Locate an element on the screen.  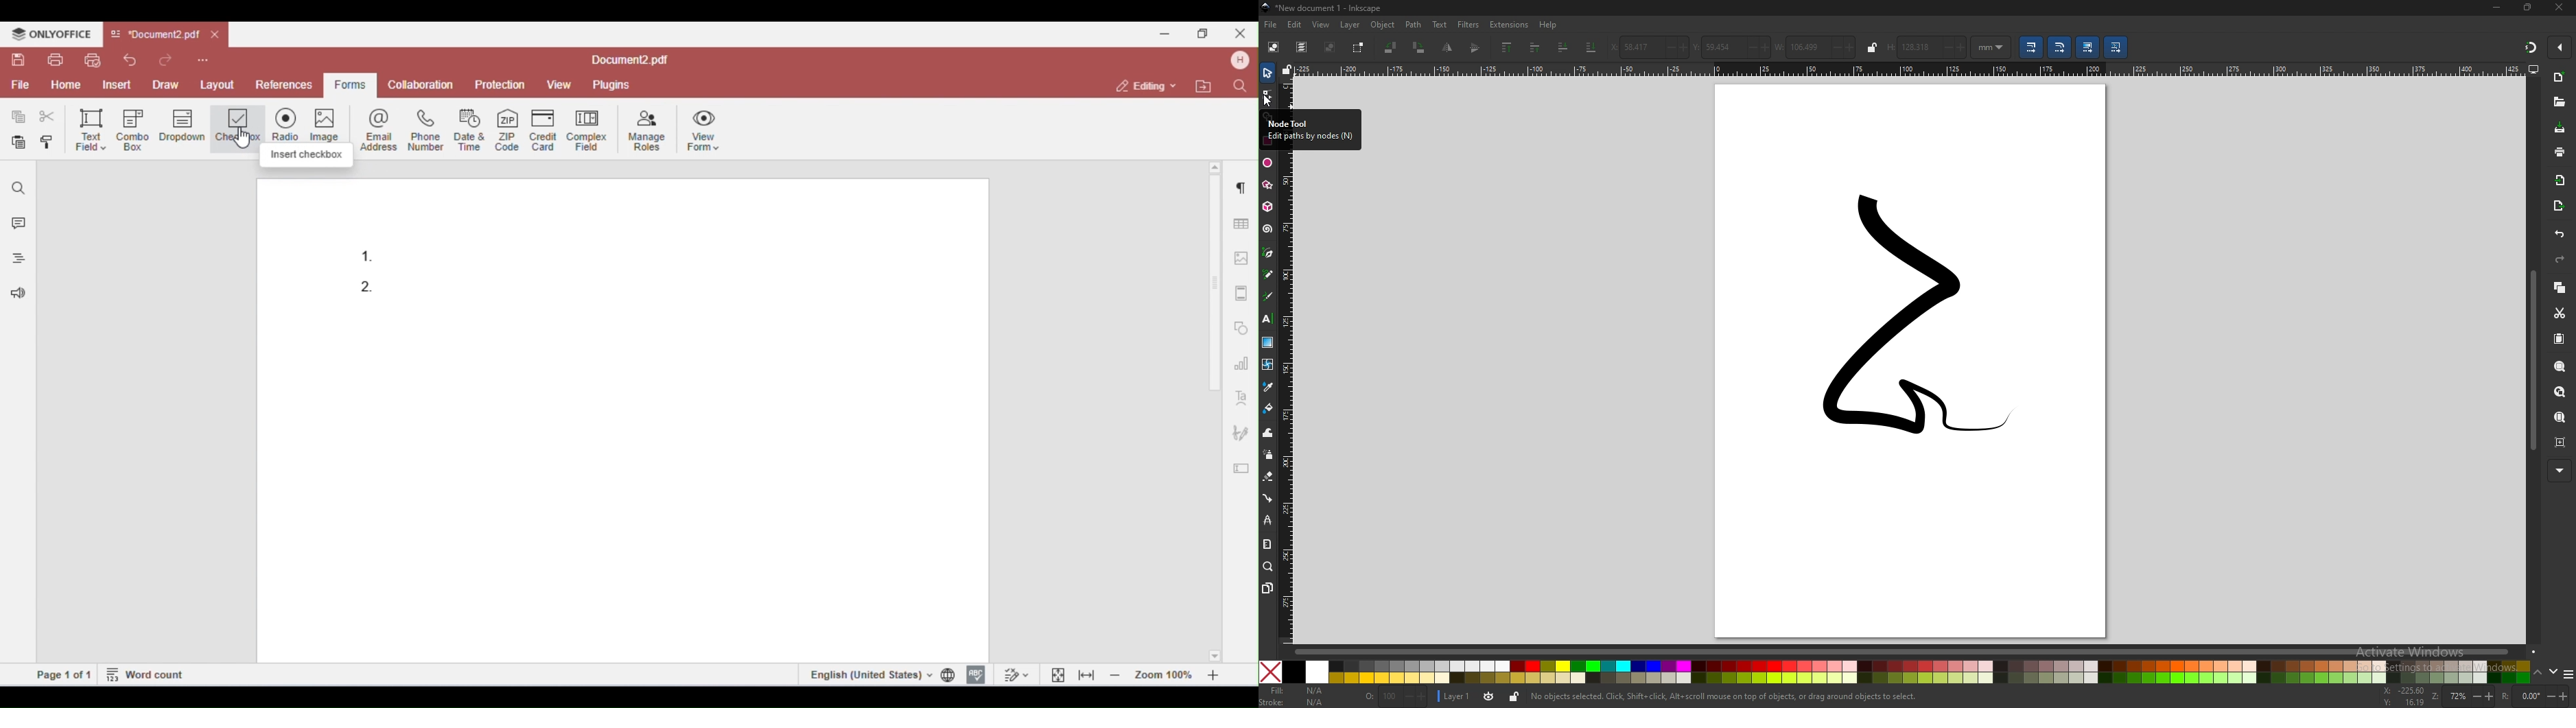
extensions is located at coordinates (1508, 25).